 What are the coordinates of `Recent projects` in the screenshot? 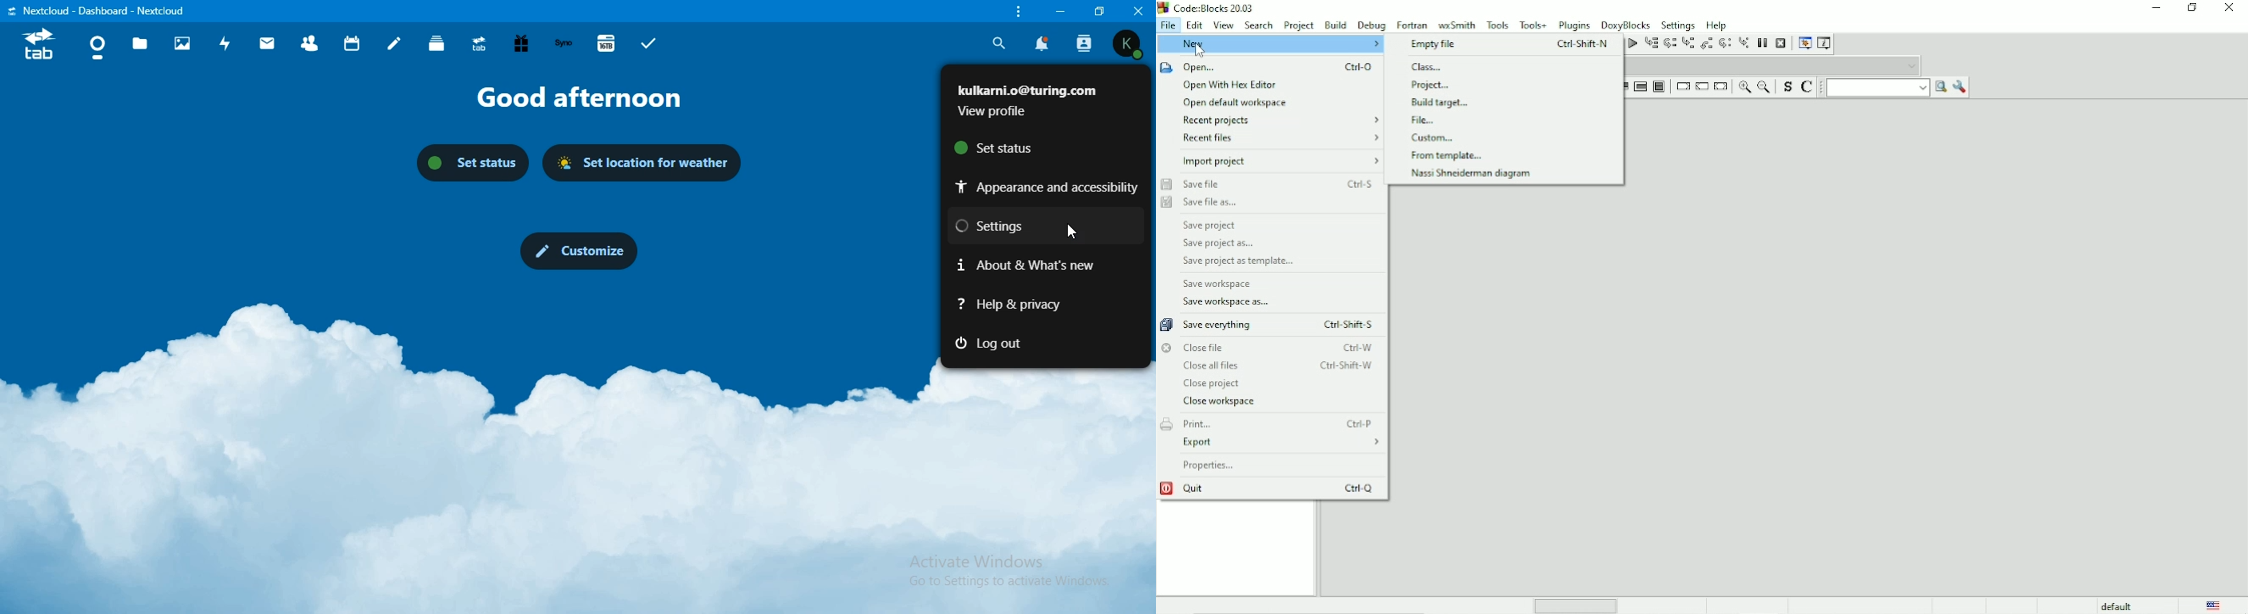 It's located at (1283, 121).